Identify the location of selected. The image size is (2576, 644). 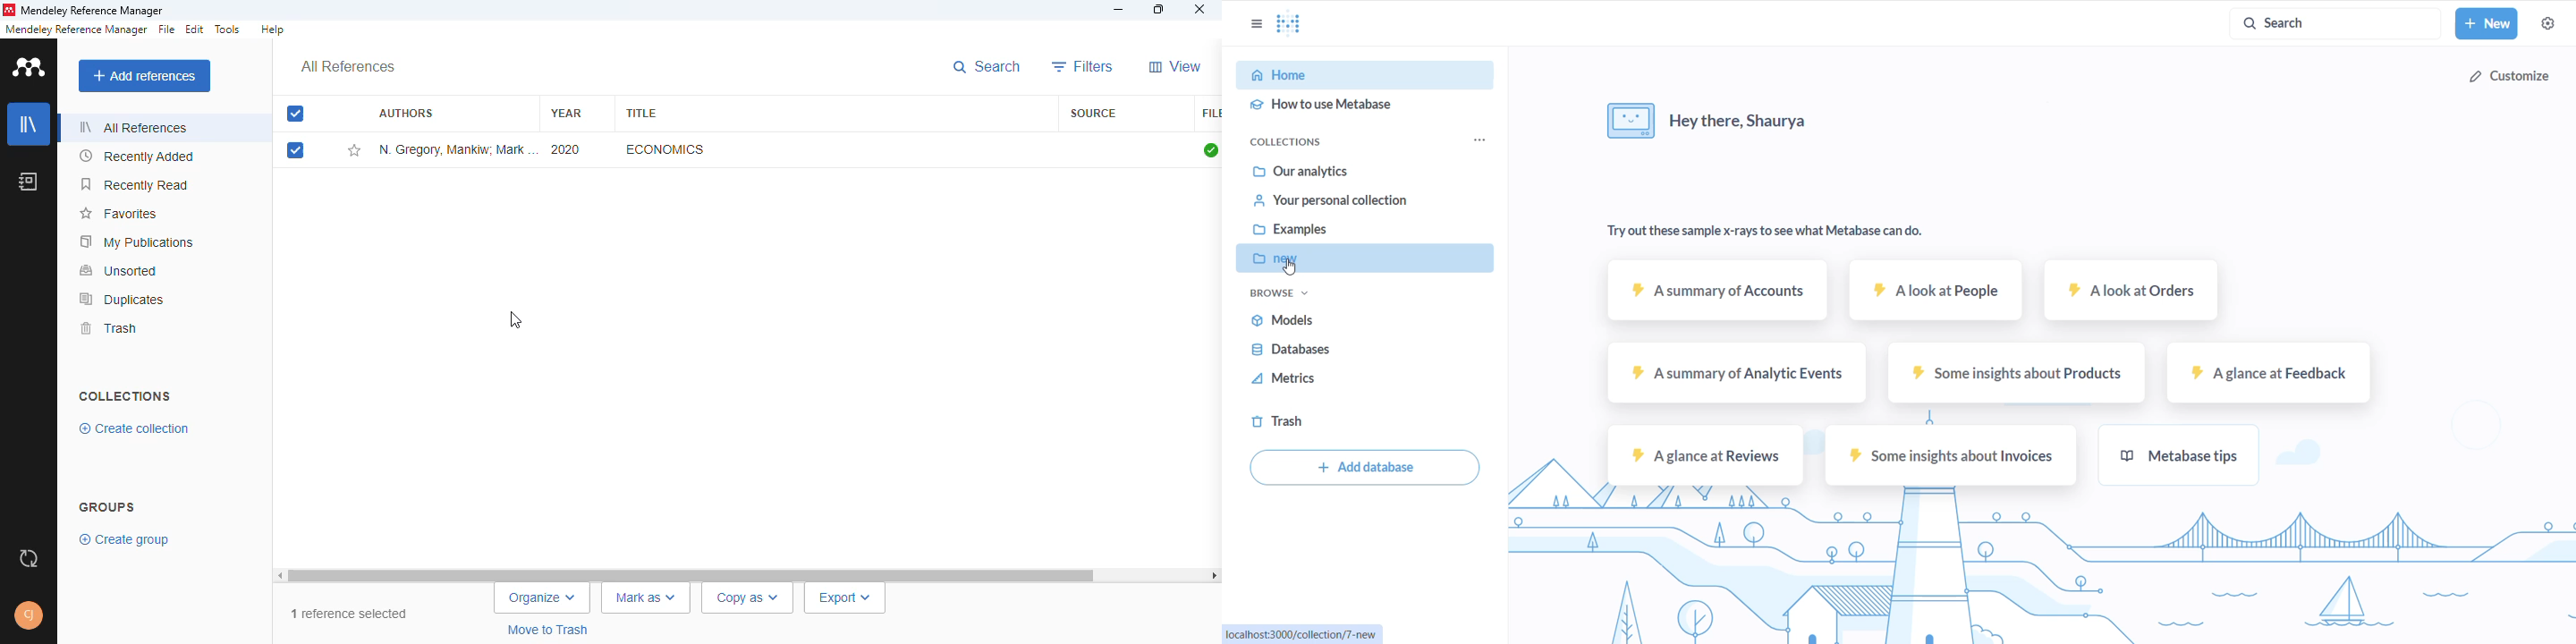
(295, 114).